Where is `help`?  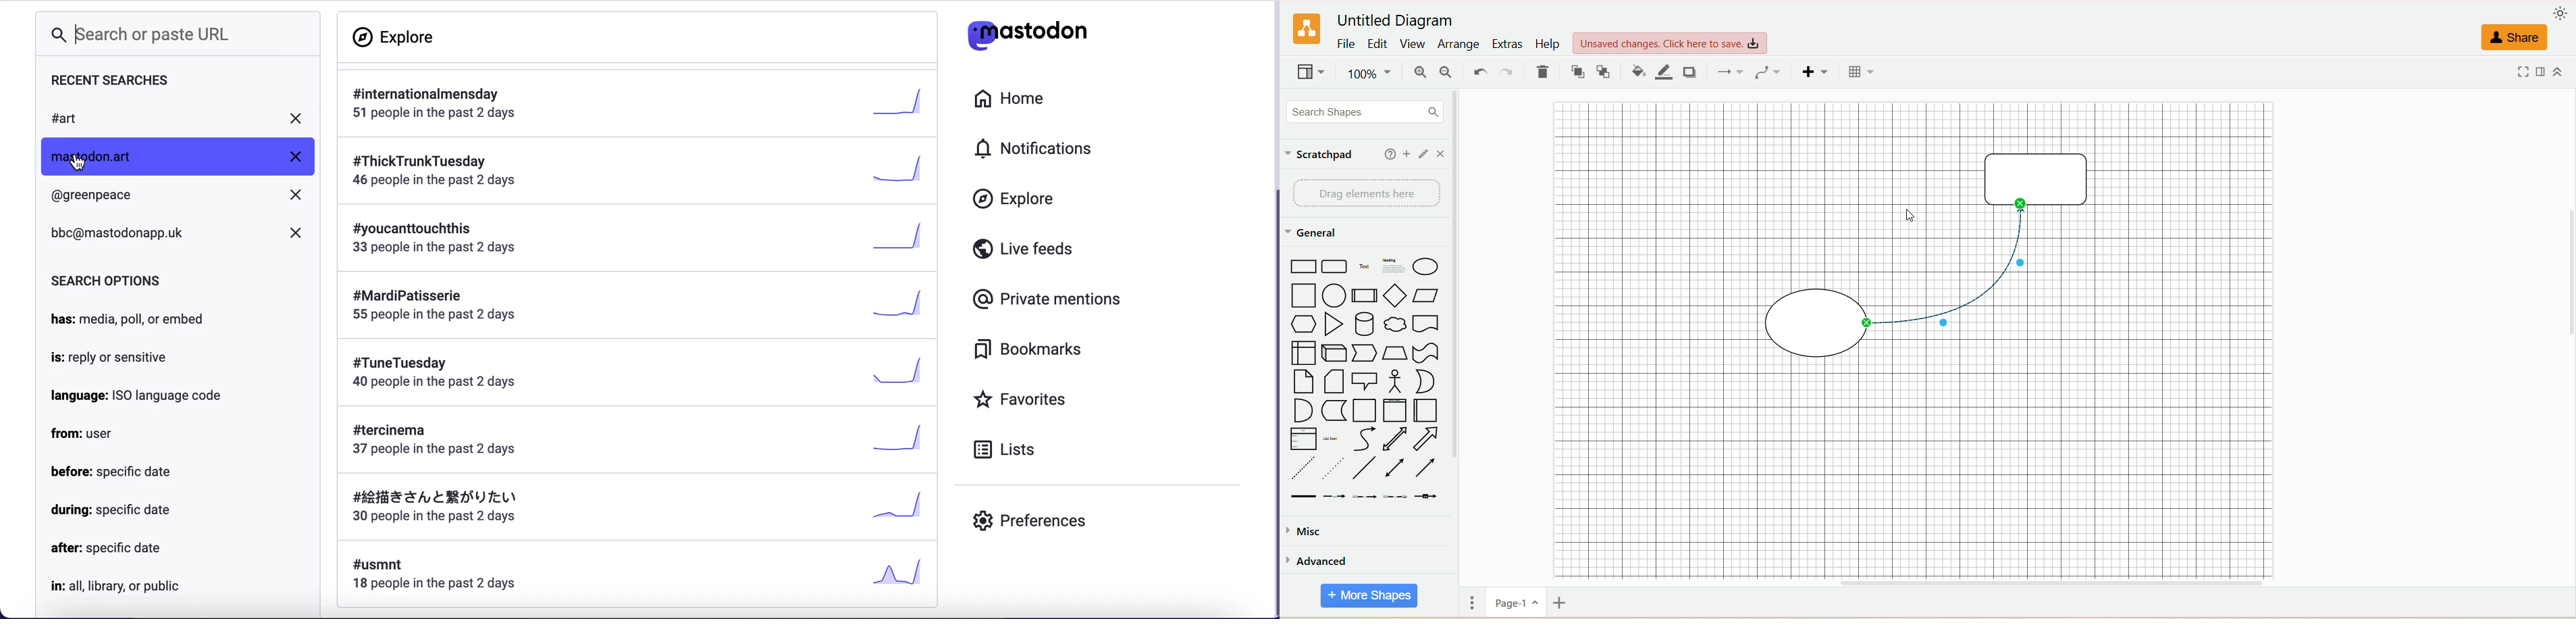 help is located at coordinates (1548, 44).